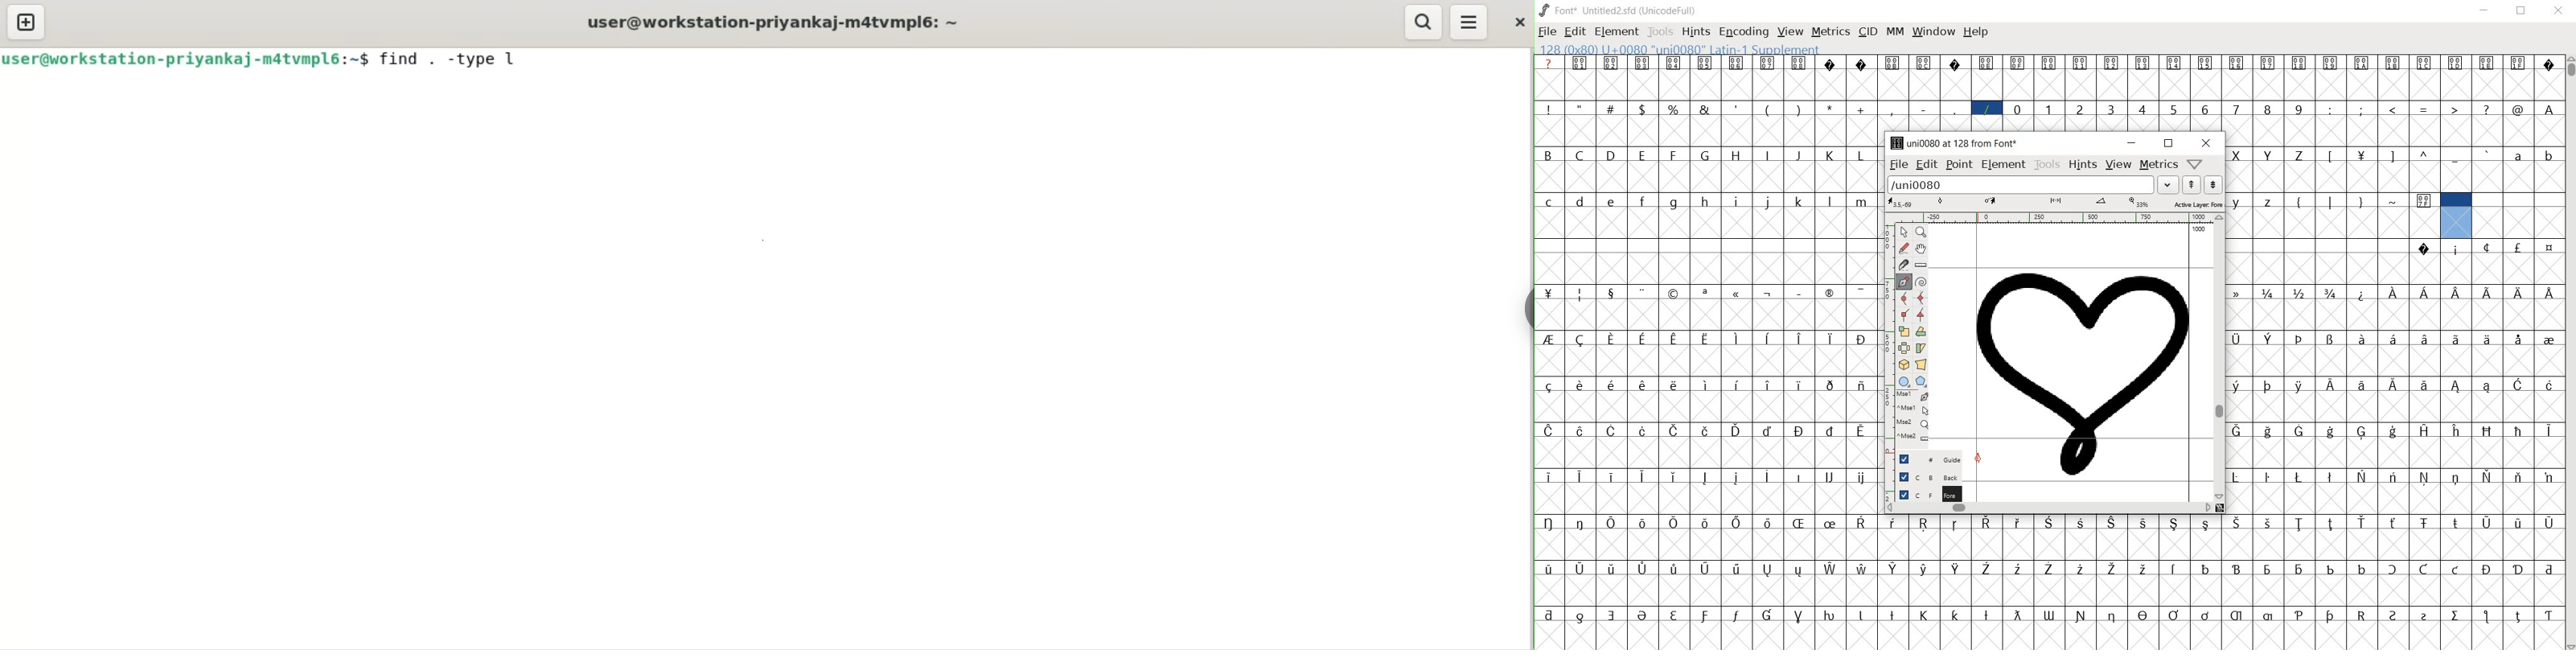  Describe the element at coordinates (1831, 524) in the screenshot. I see `glyph` at that location.